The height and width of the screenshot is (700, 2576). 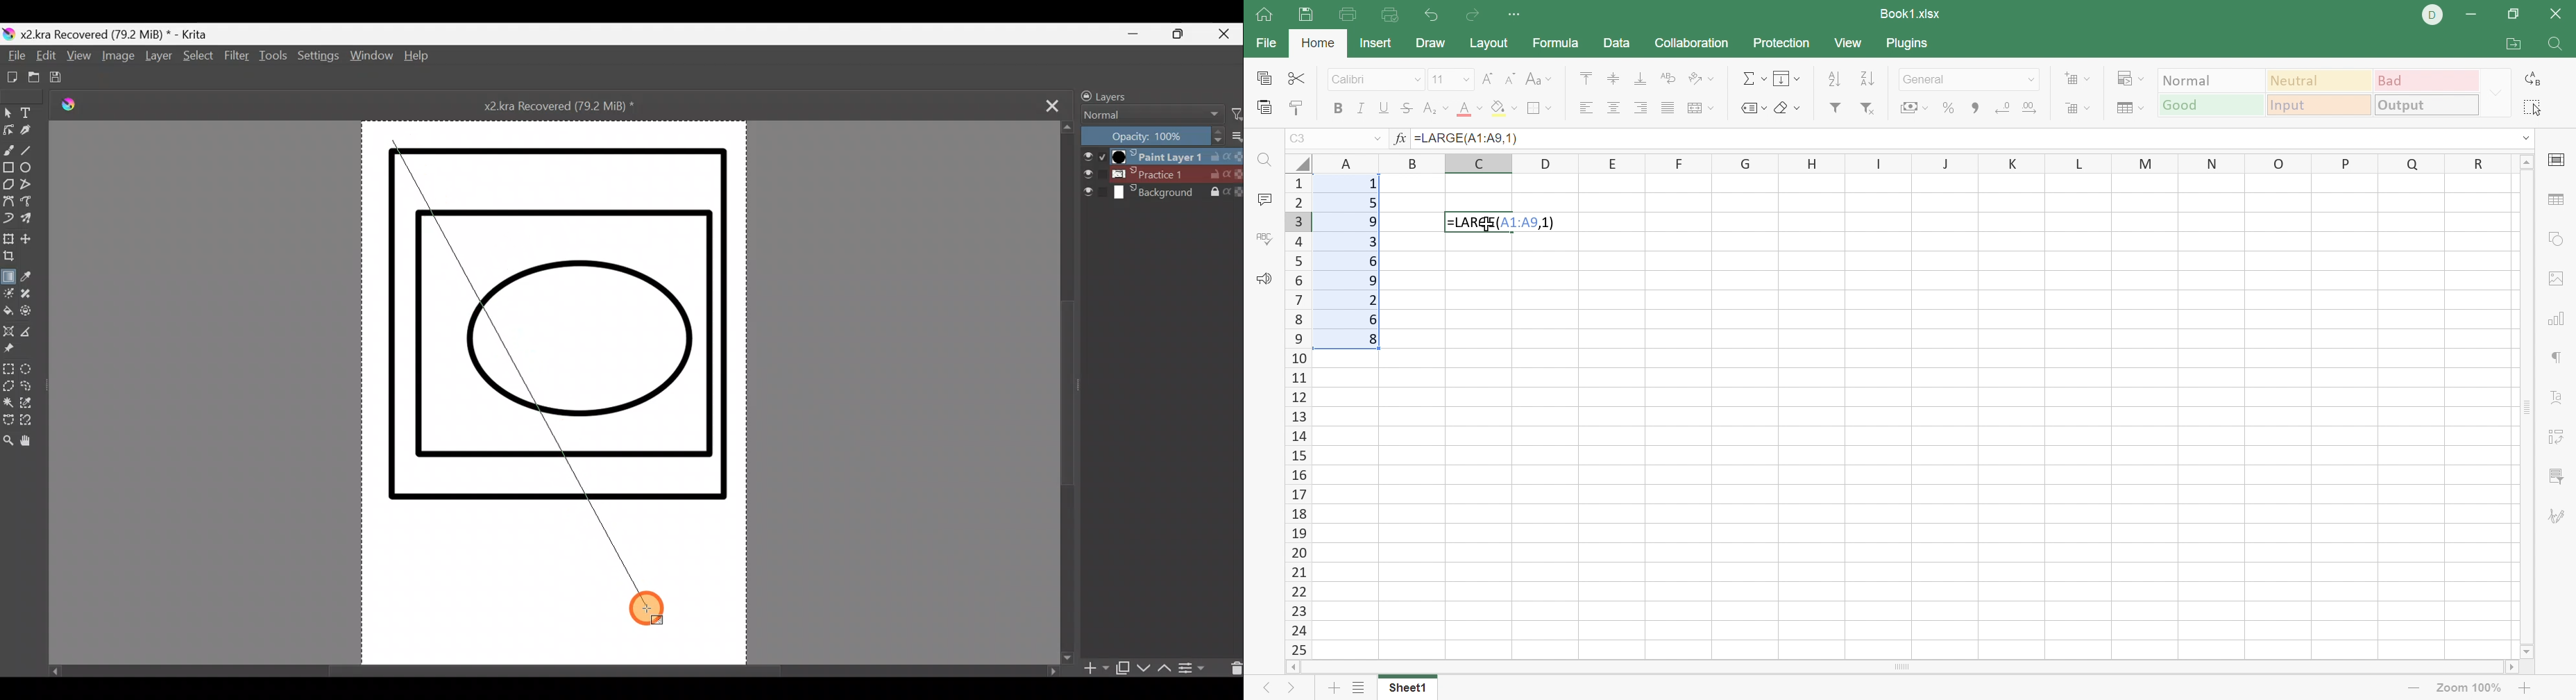 What do you see at coordinates (33, 314) in the screenshot?
I see `Enclose & fill tool` at bounding box center [33, 314].